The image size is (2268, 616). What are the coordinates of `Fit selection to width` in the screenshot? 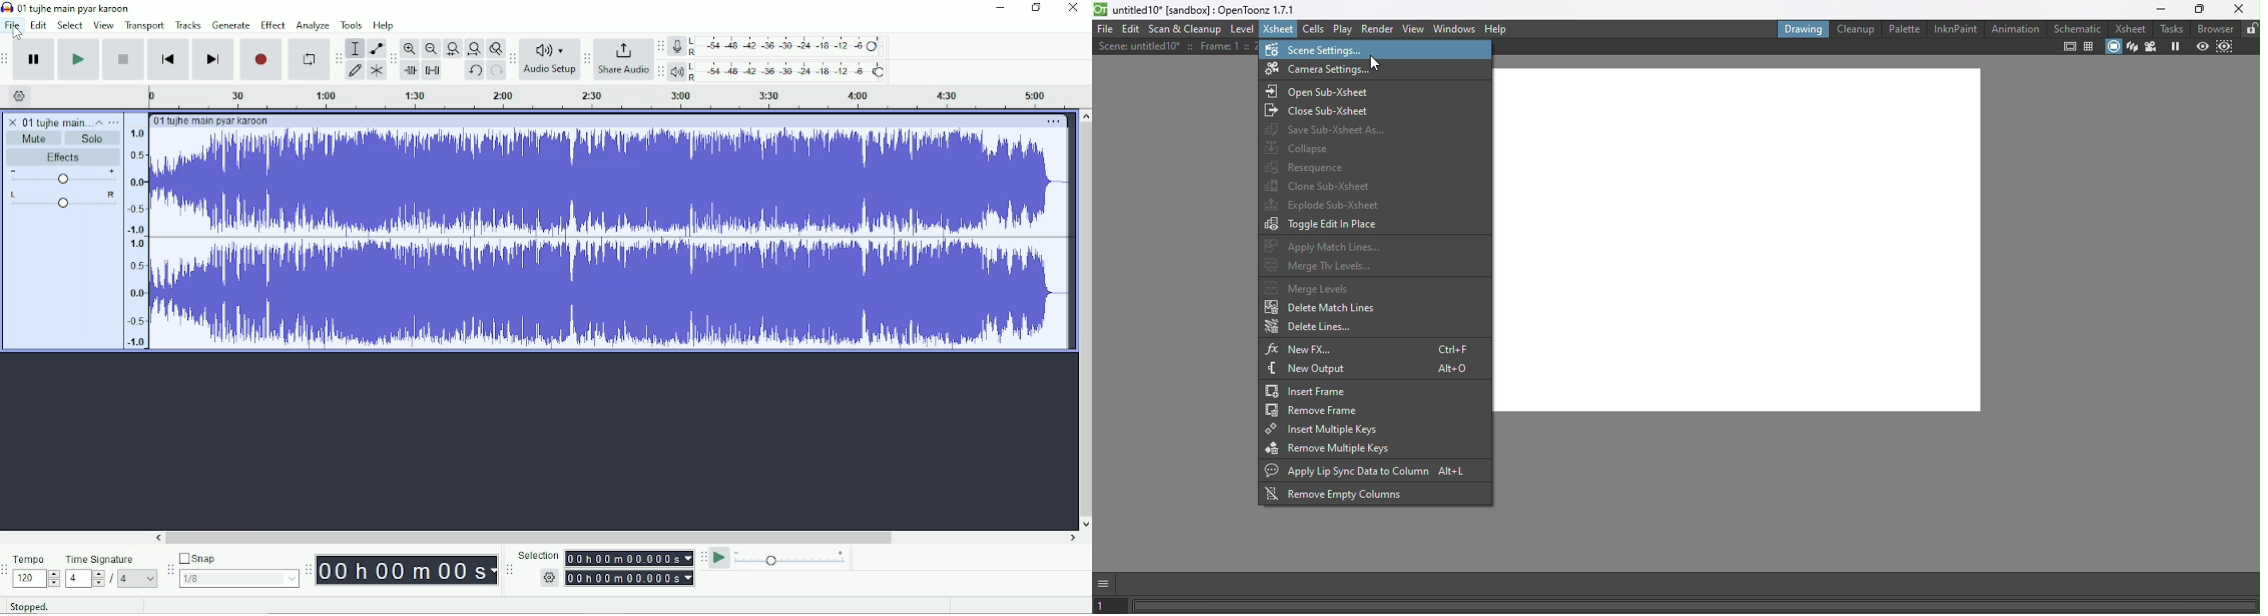 It's located at (453, 47).